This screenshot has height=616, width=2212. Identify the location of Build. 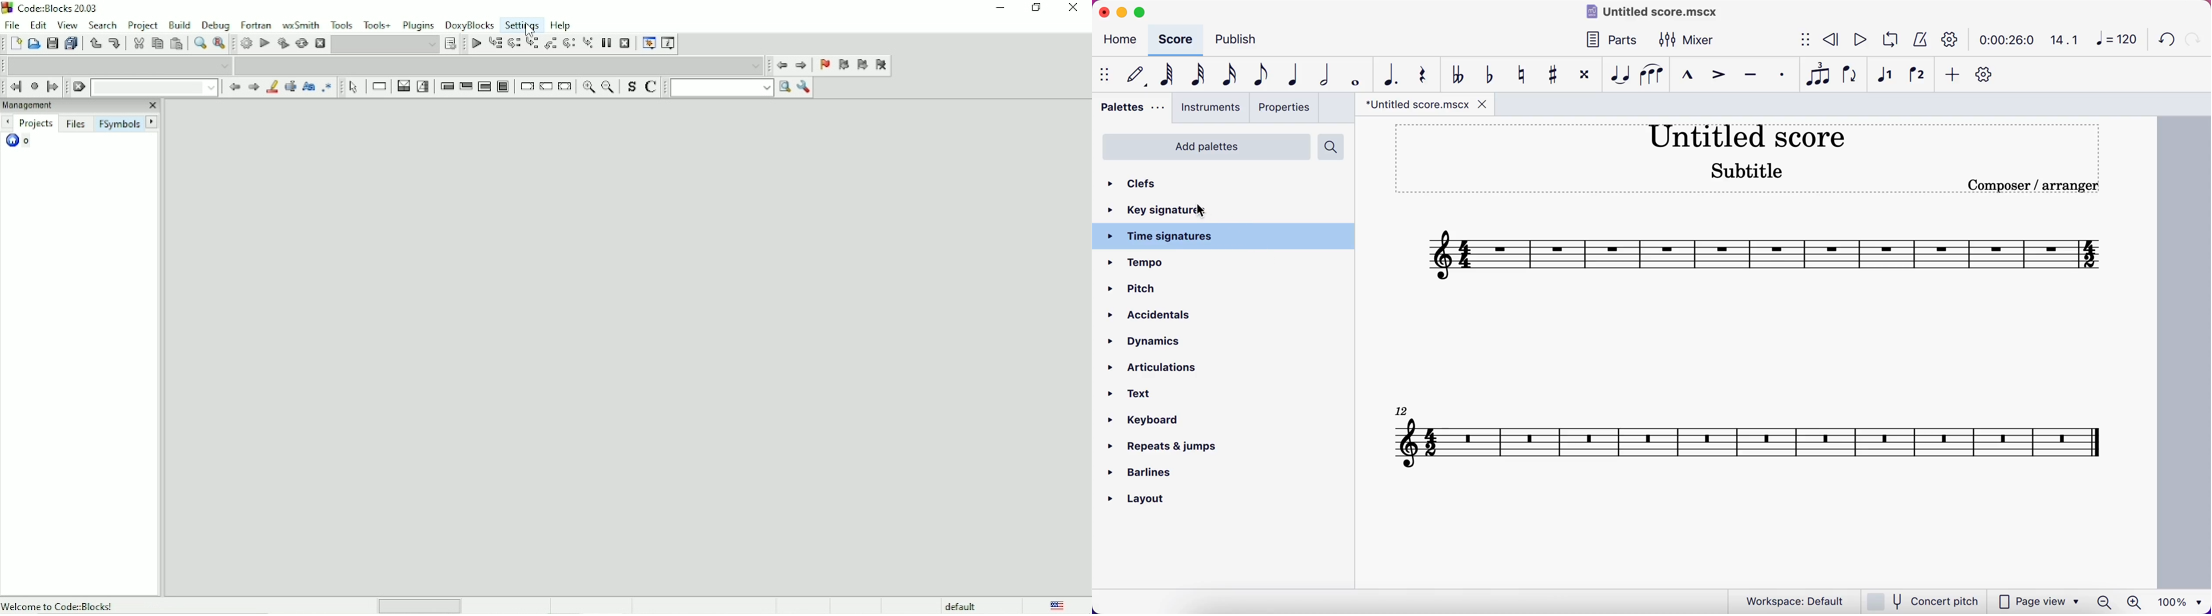
(247, 43).